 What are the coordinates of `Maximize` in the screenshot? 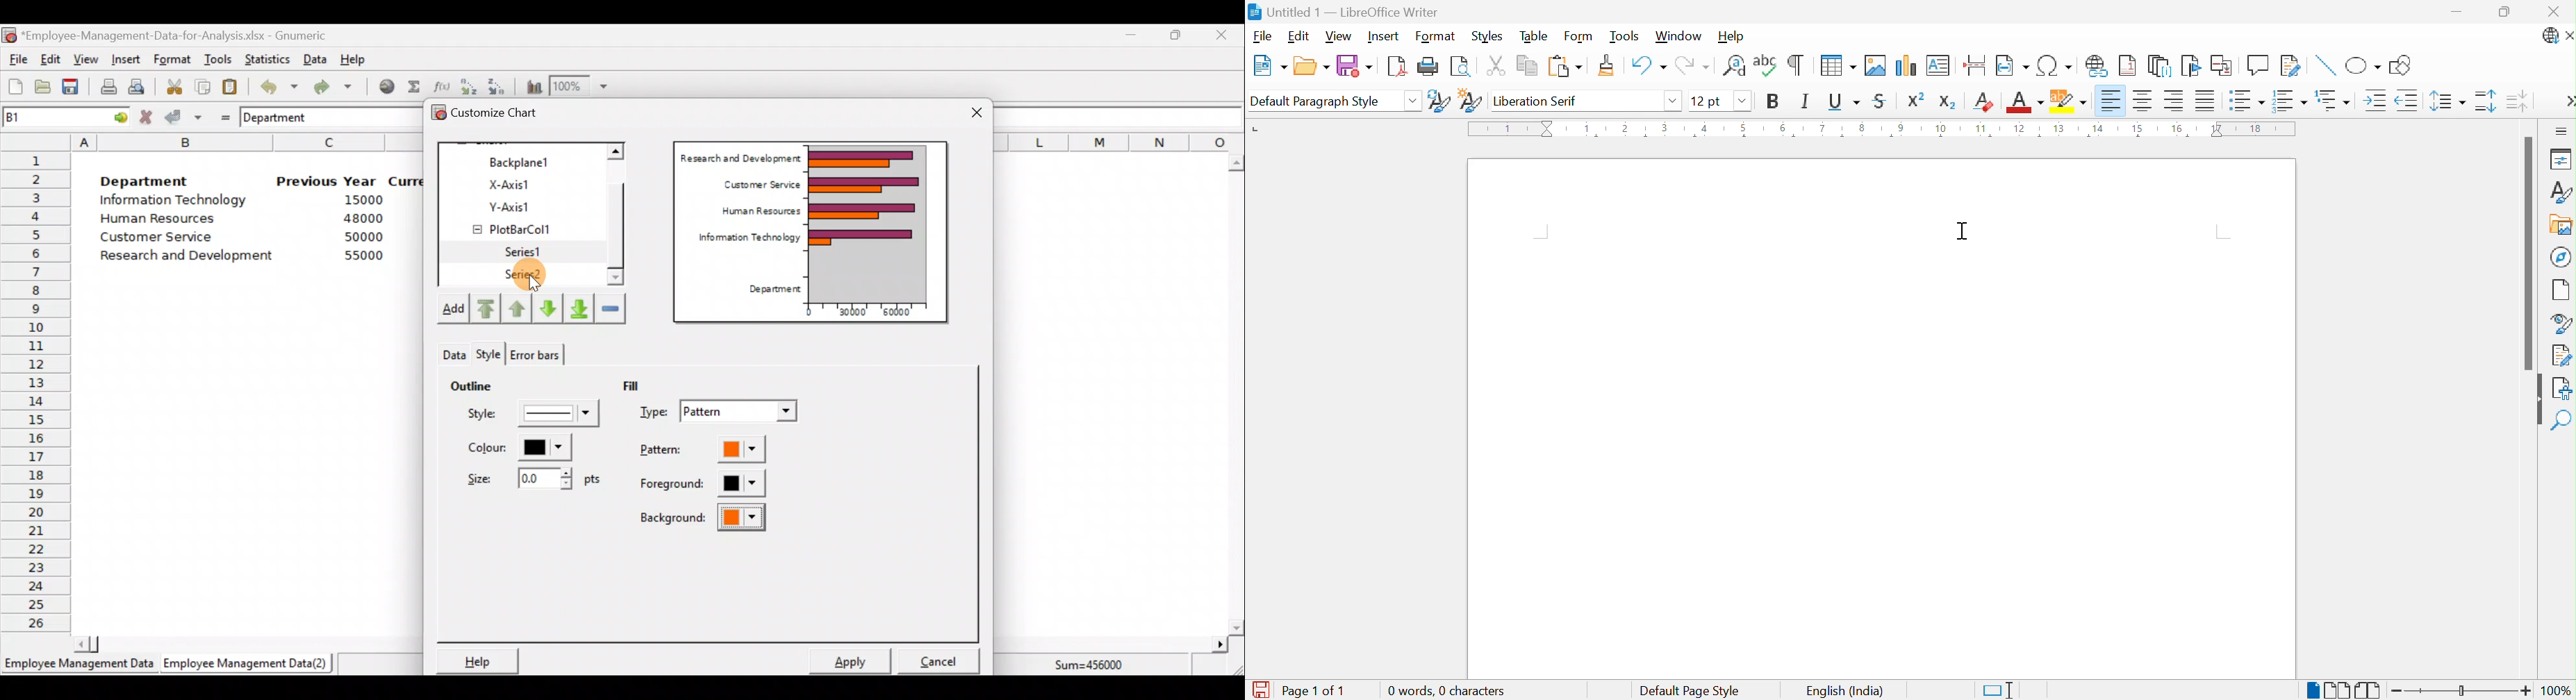 It's located at (1176, 34).